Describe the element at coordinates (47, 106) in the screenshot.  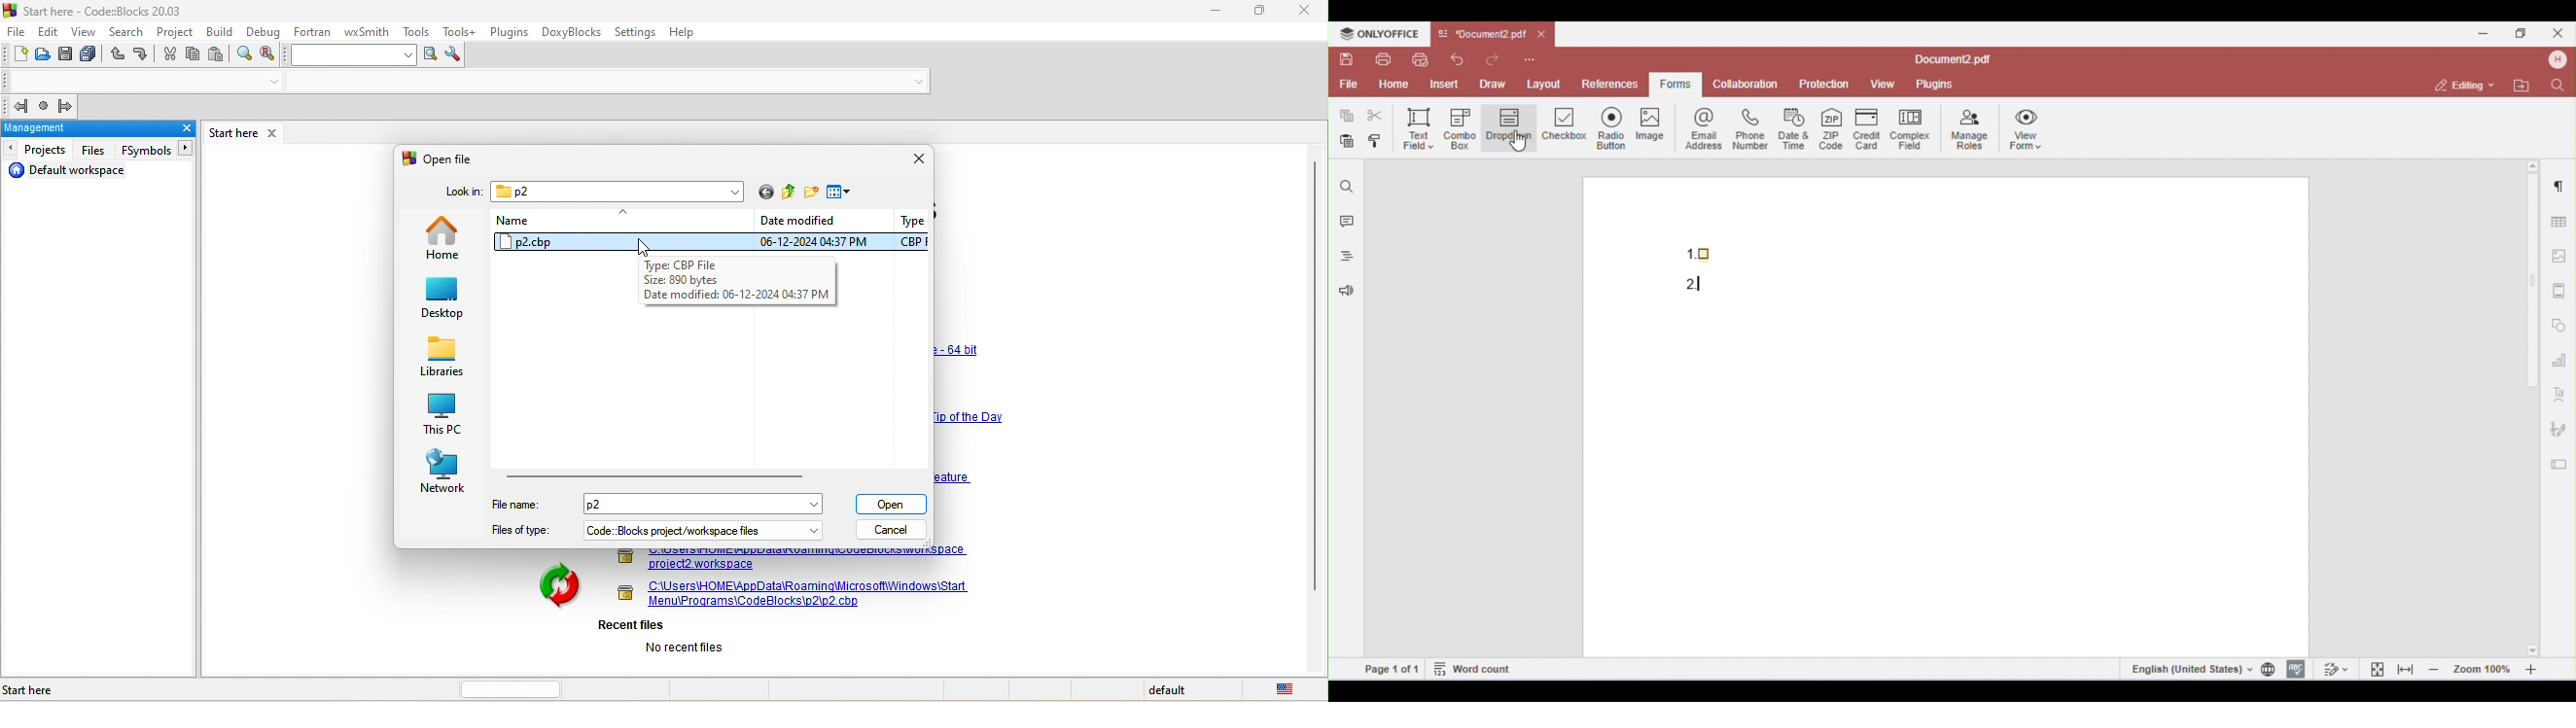
I see `last jump` at that location.